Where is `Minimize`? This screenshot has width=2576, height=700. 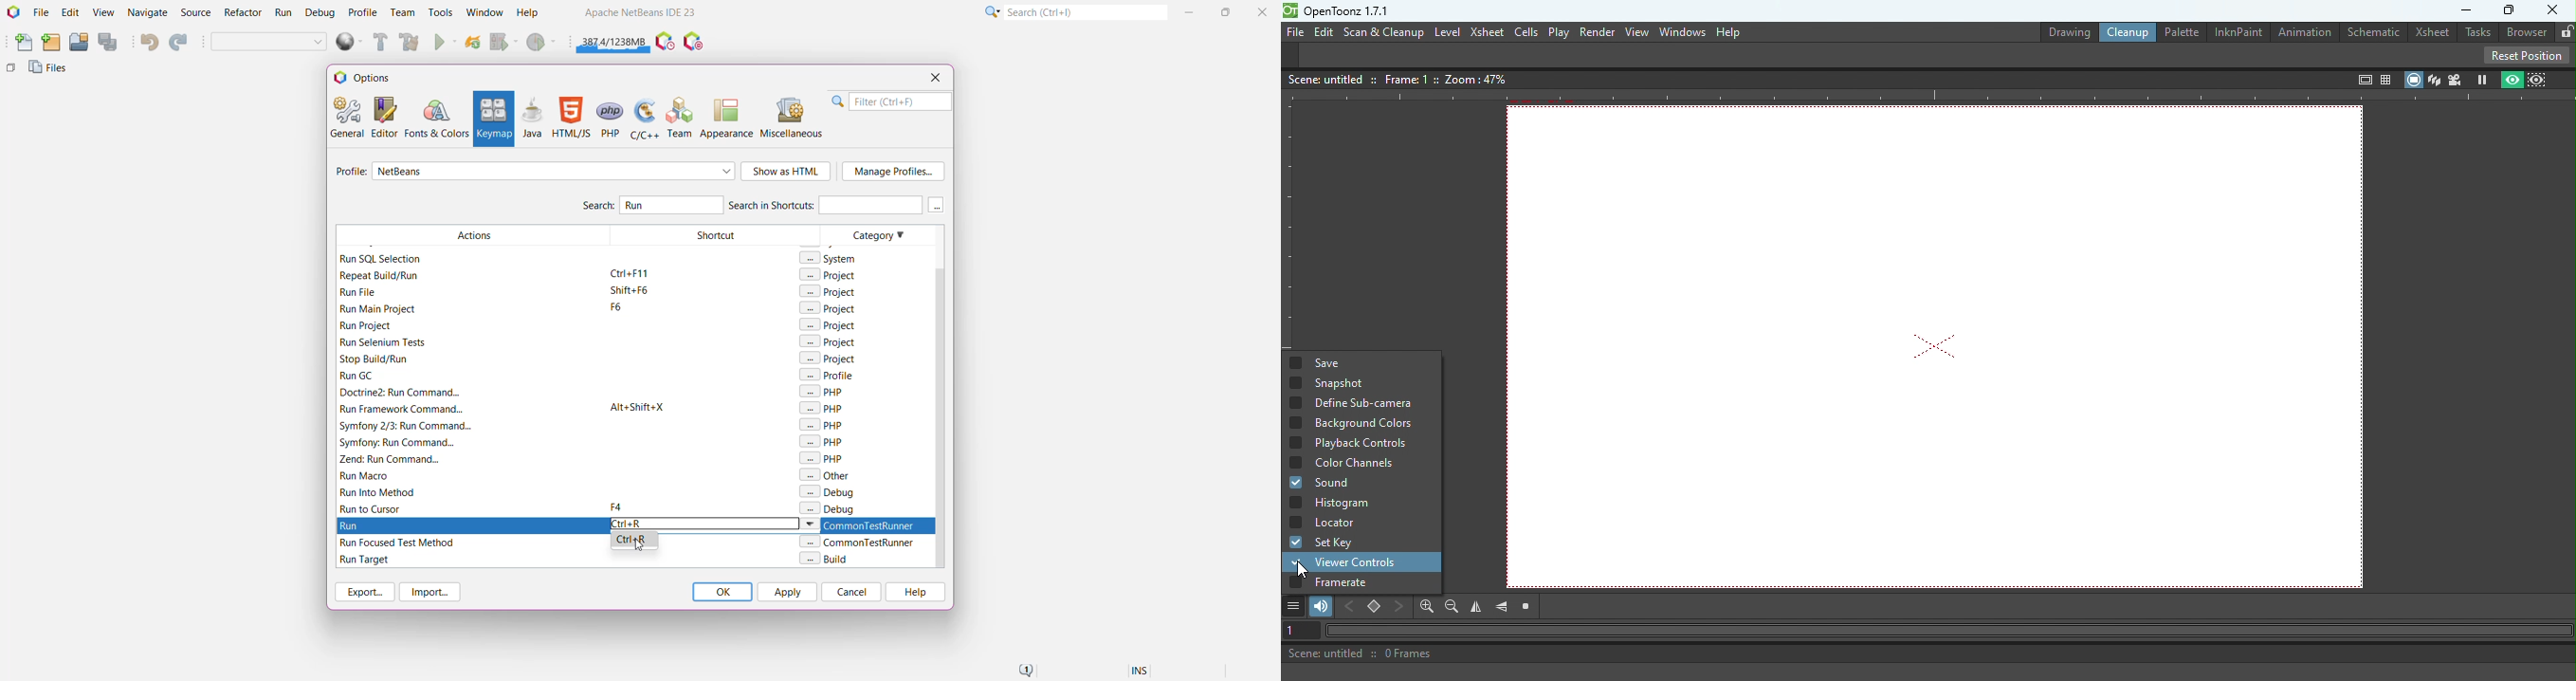 Minimize is located at coordinates (2460, 10).